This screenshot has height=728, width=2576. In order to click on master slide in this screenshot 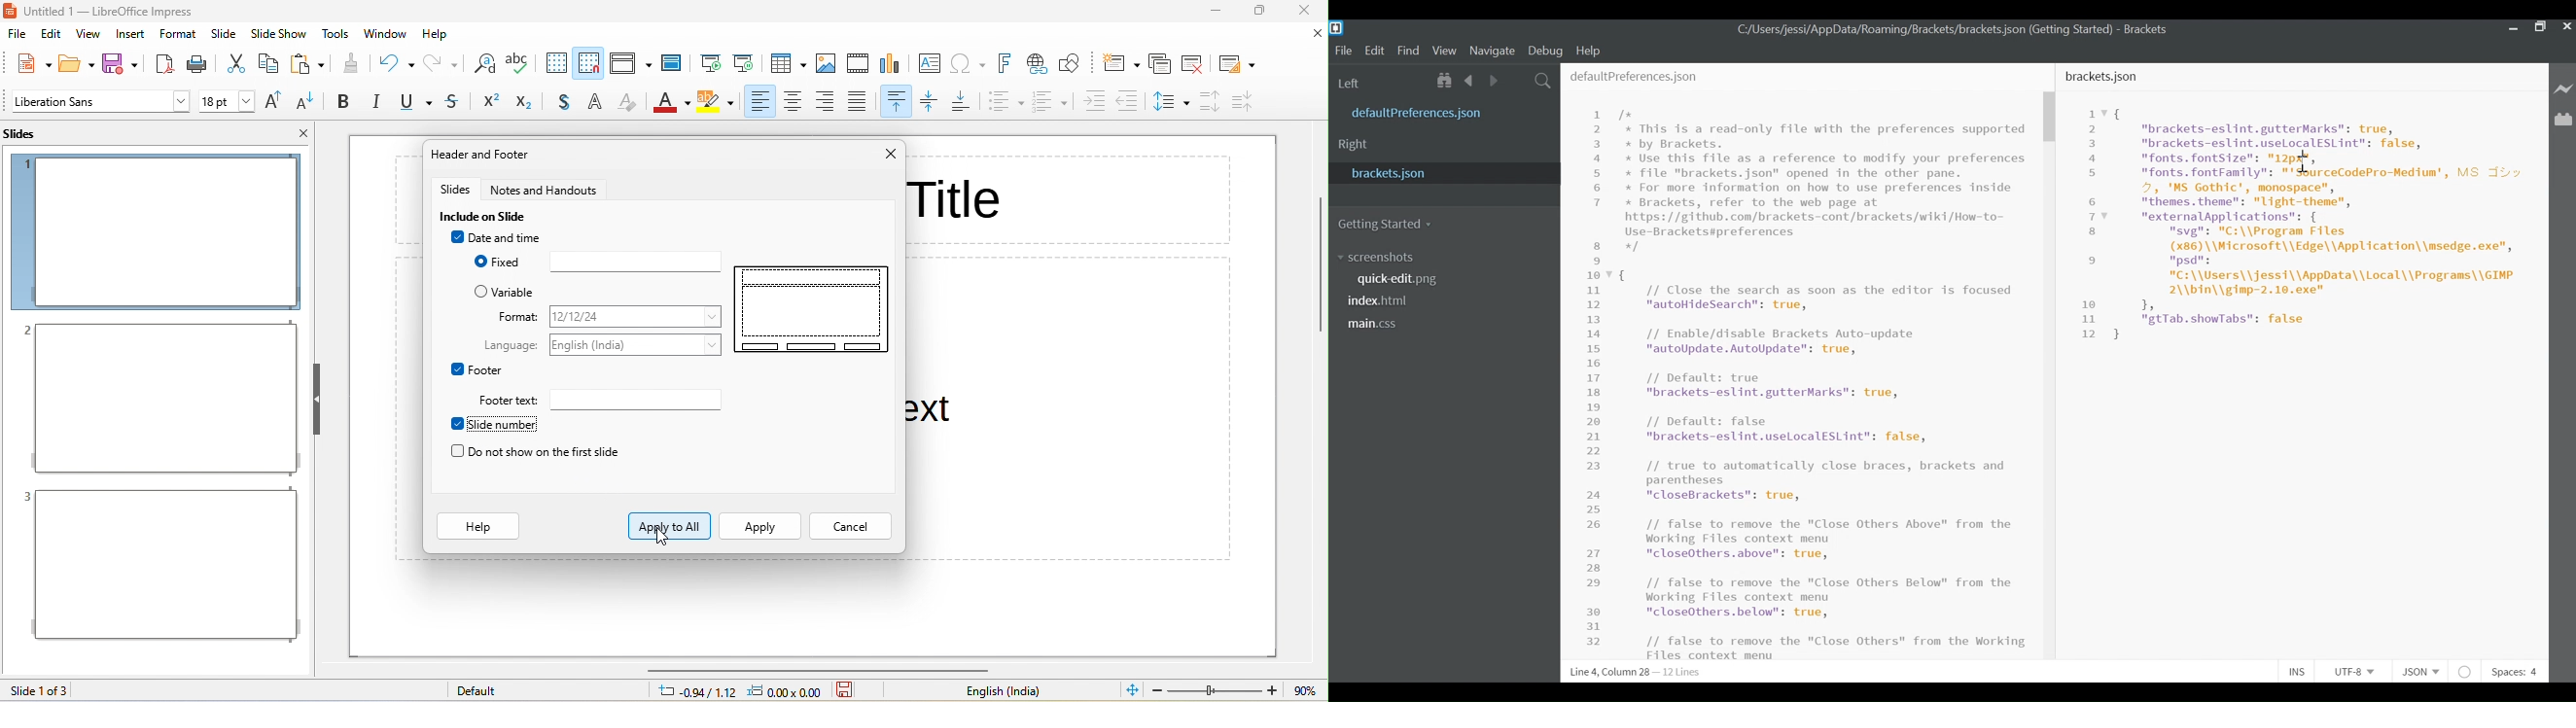, I will do `click(676, 62)`.